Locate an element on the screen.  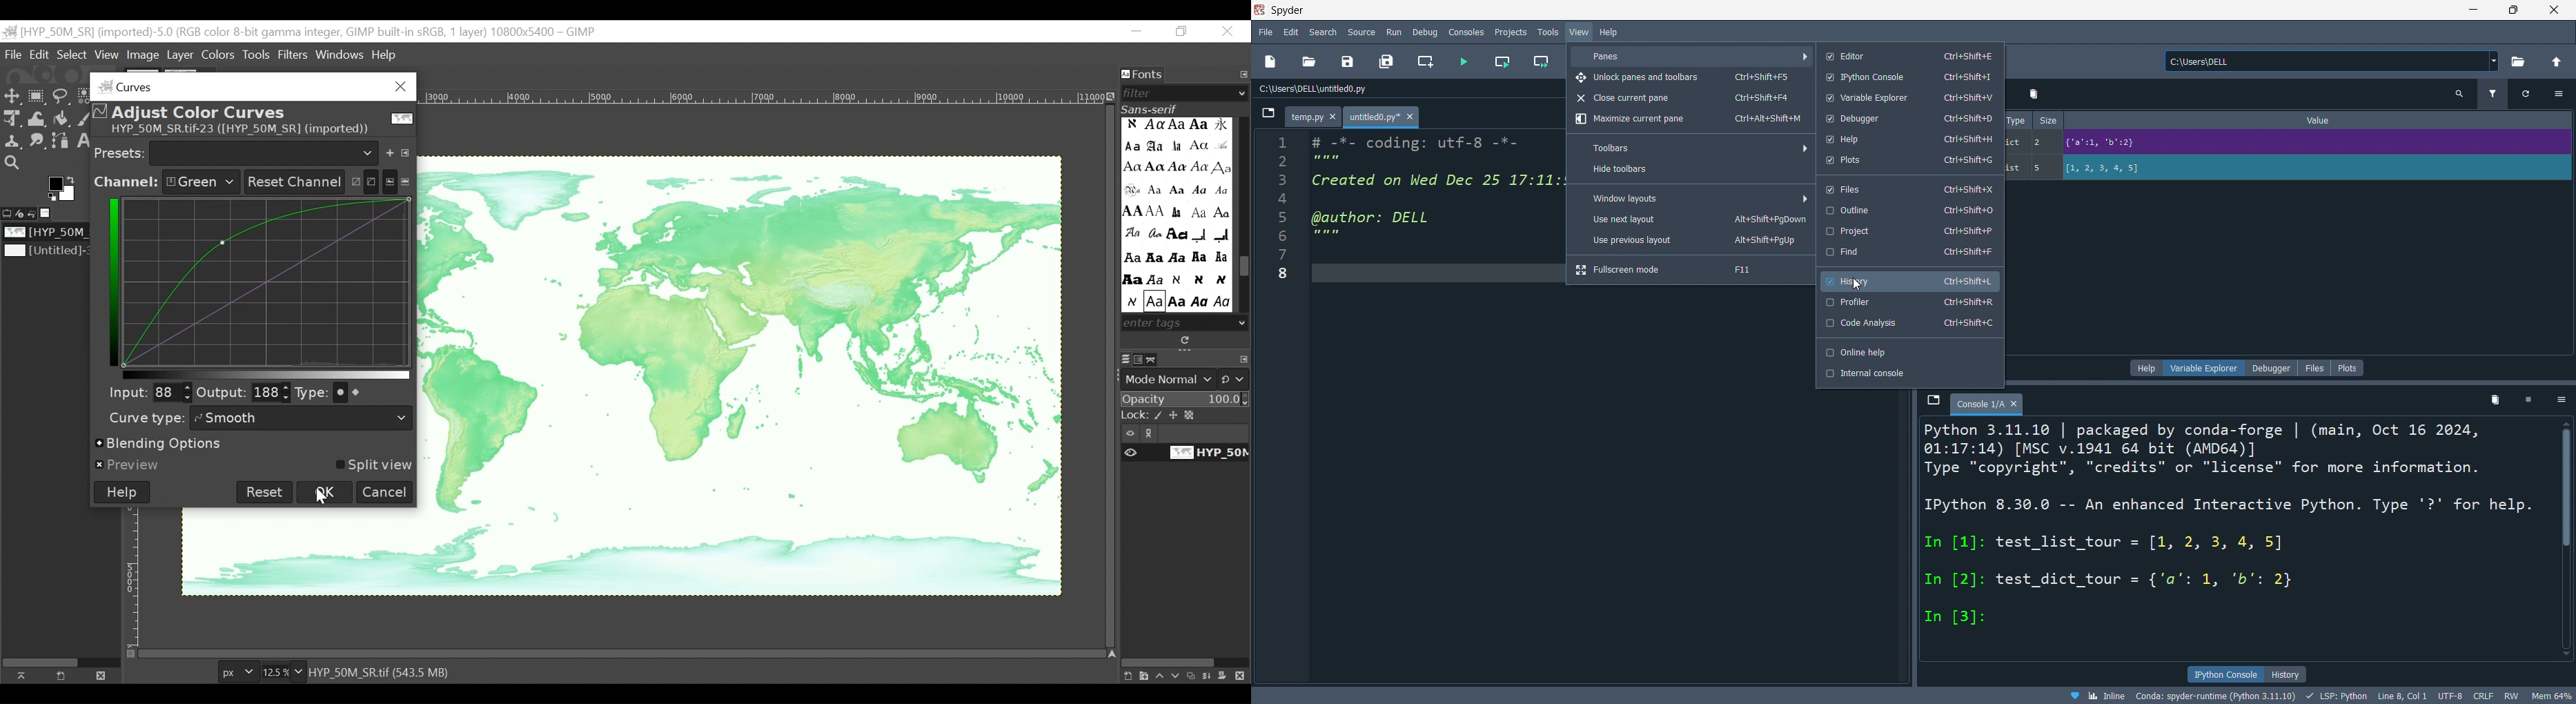
panes is located at coordinates (1693, 56).